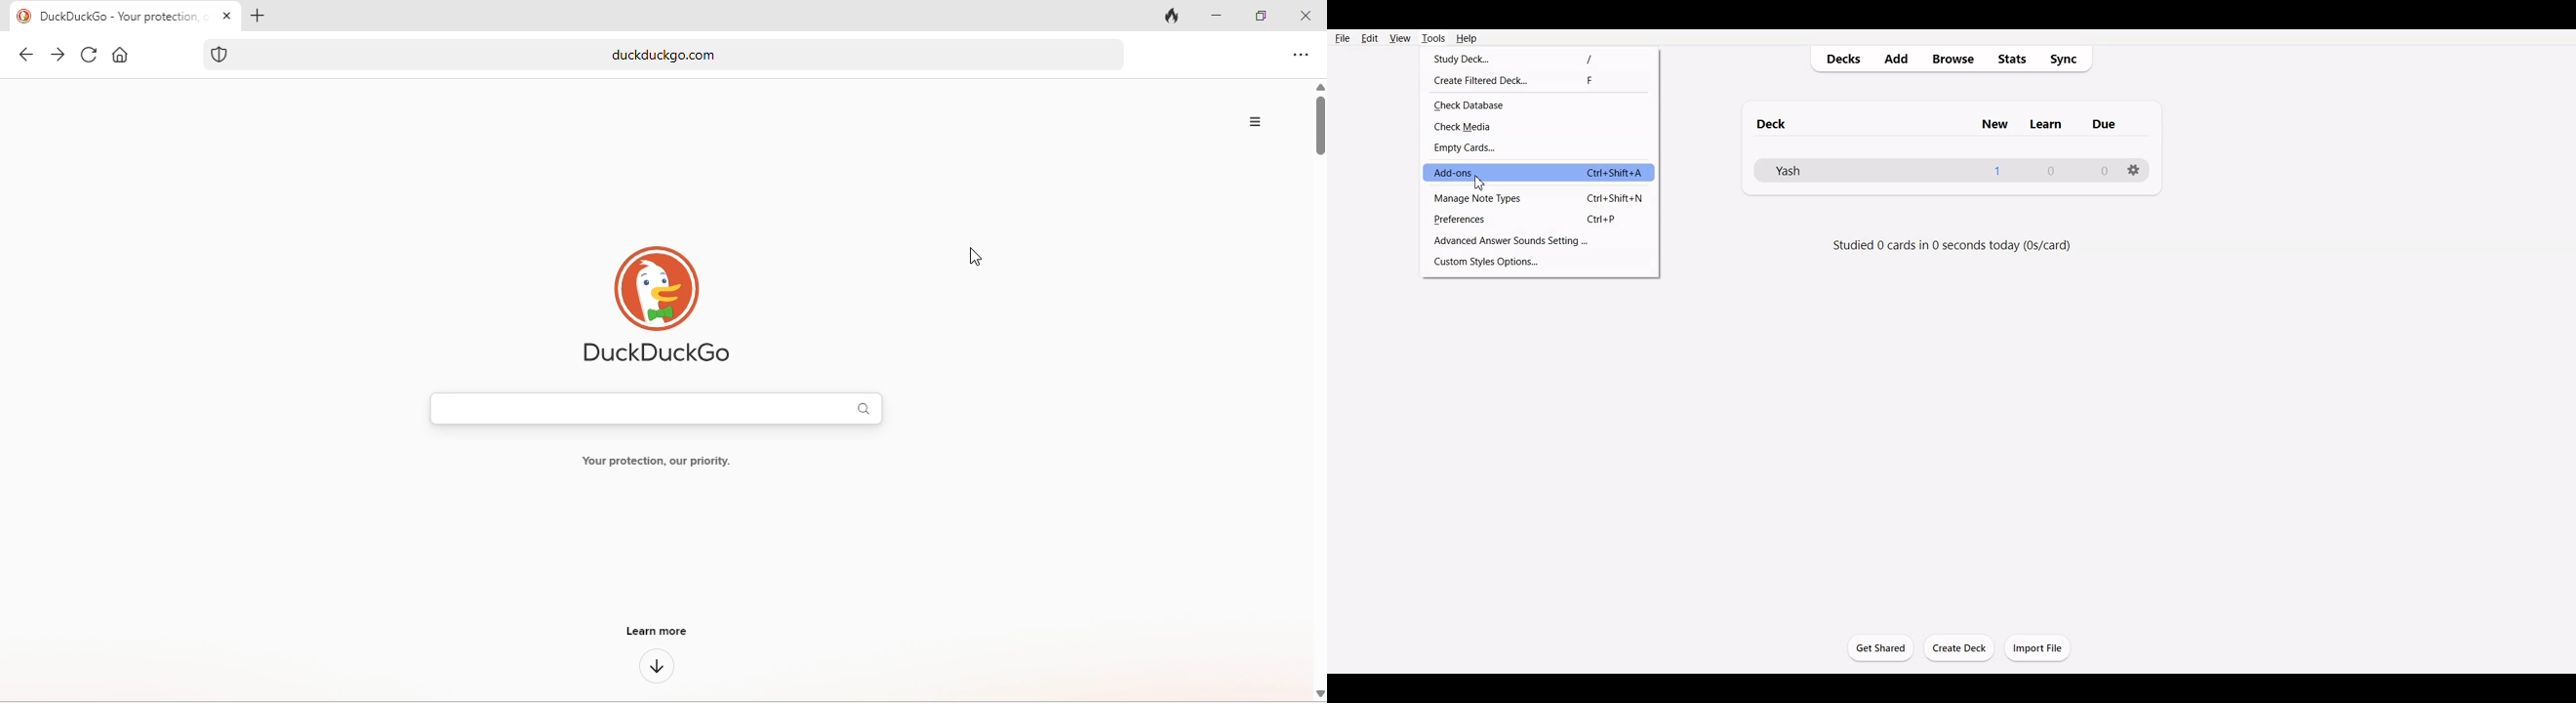 The width and height of the screenshot is (2576, 728). What do you see at coordinates (1369, 38) in the screenshot?
I see `Edit` at bounding box center [1369, 38].